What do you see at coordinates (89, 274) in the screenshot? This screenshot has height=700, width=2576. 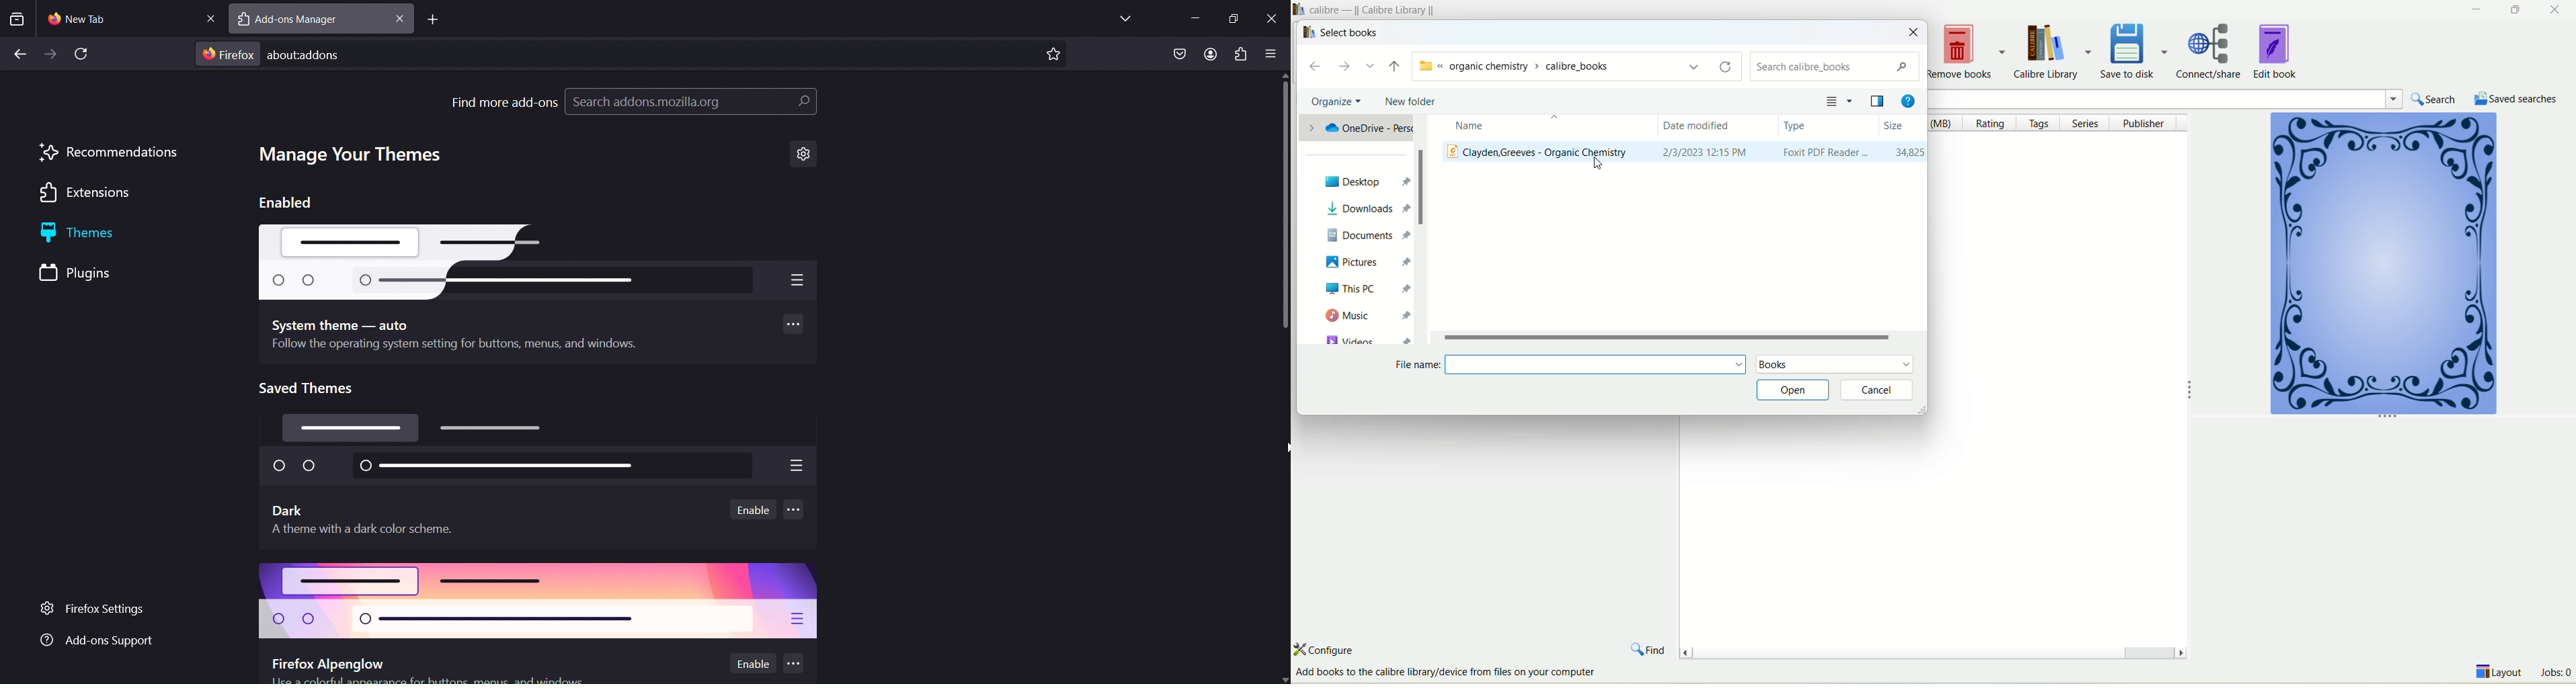 I see `plugins` at bounding box center [89, 274].